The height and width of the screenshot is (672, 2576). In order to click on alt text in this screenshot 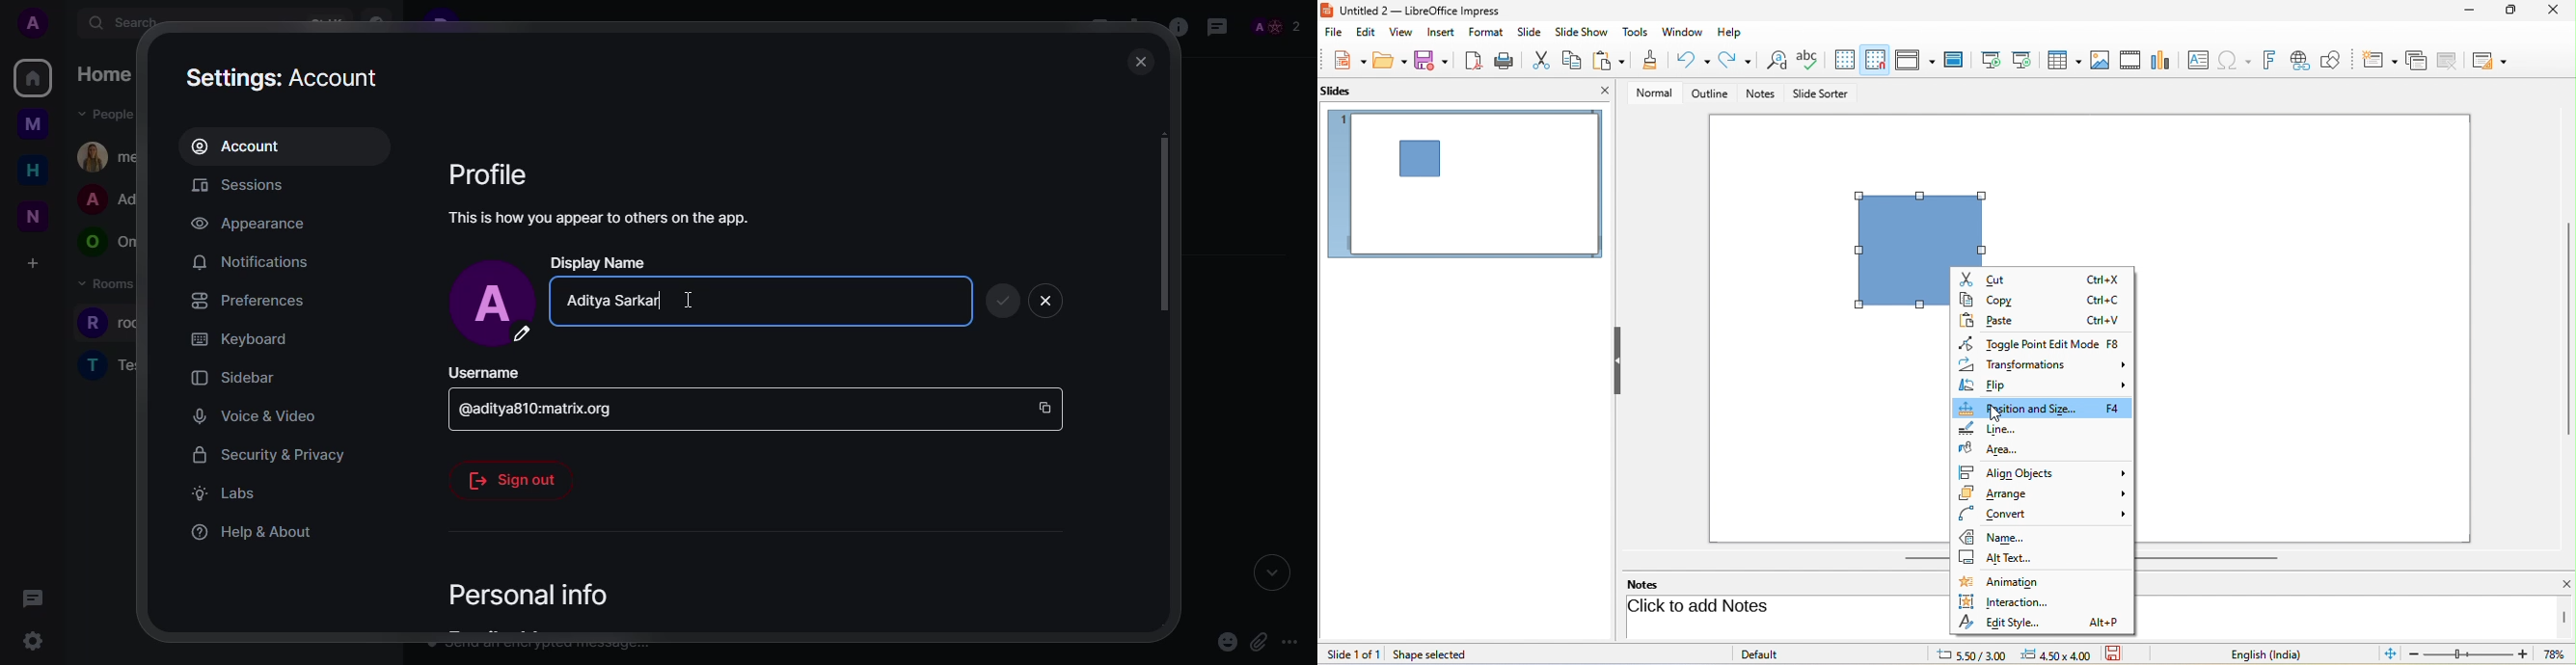, I will do `click(1999, 559)`.